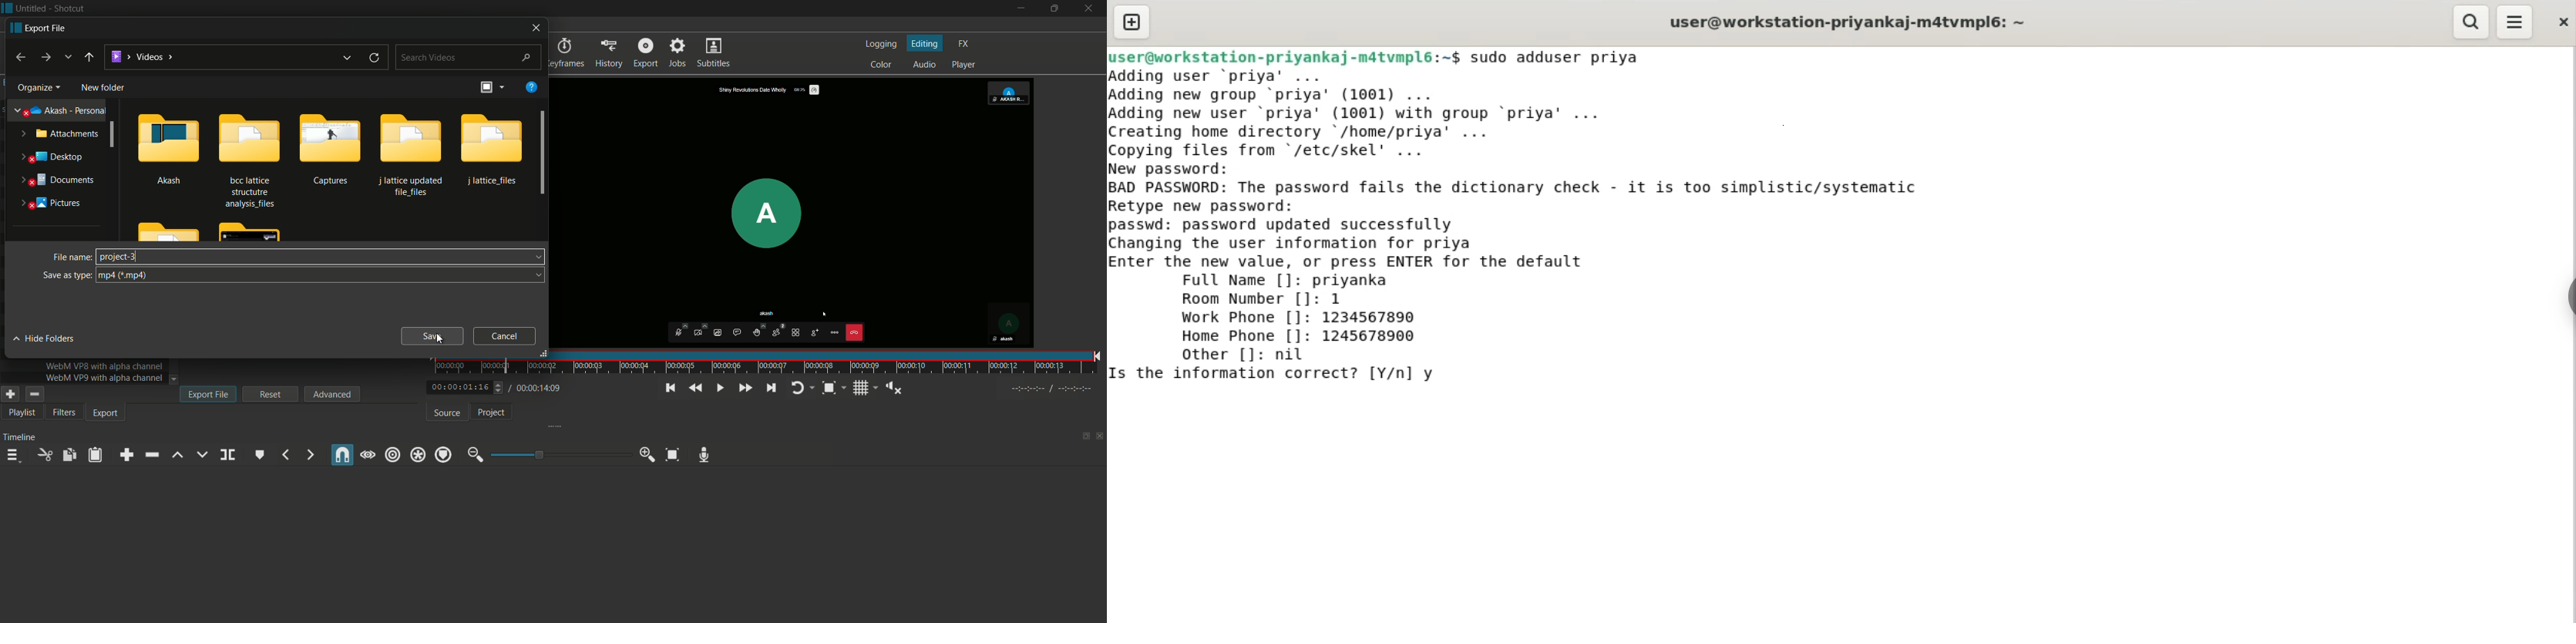 The image size is (2576, 644). I want to click on close window, so click(535, 28).